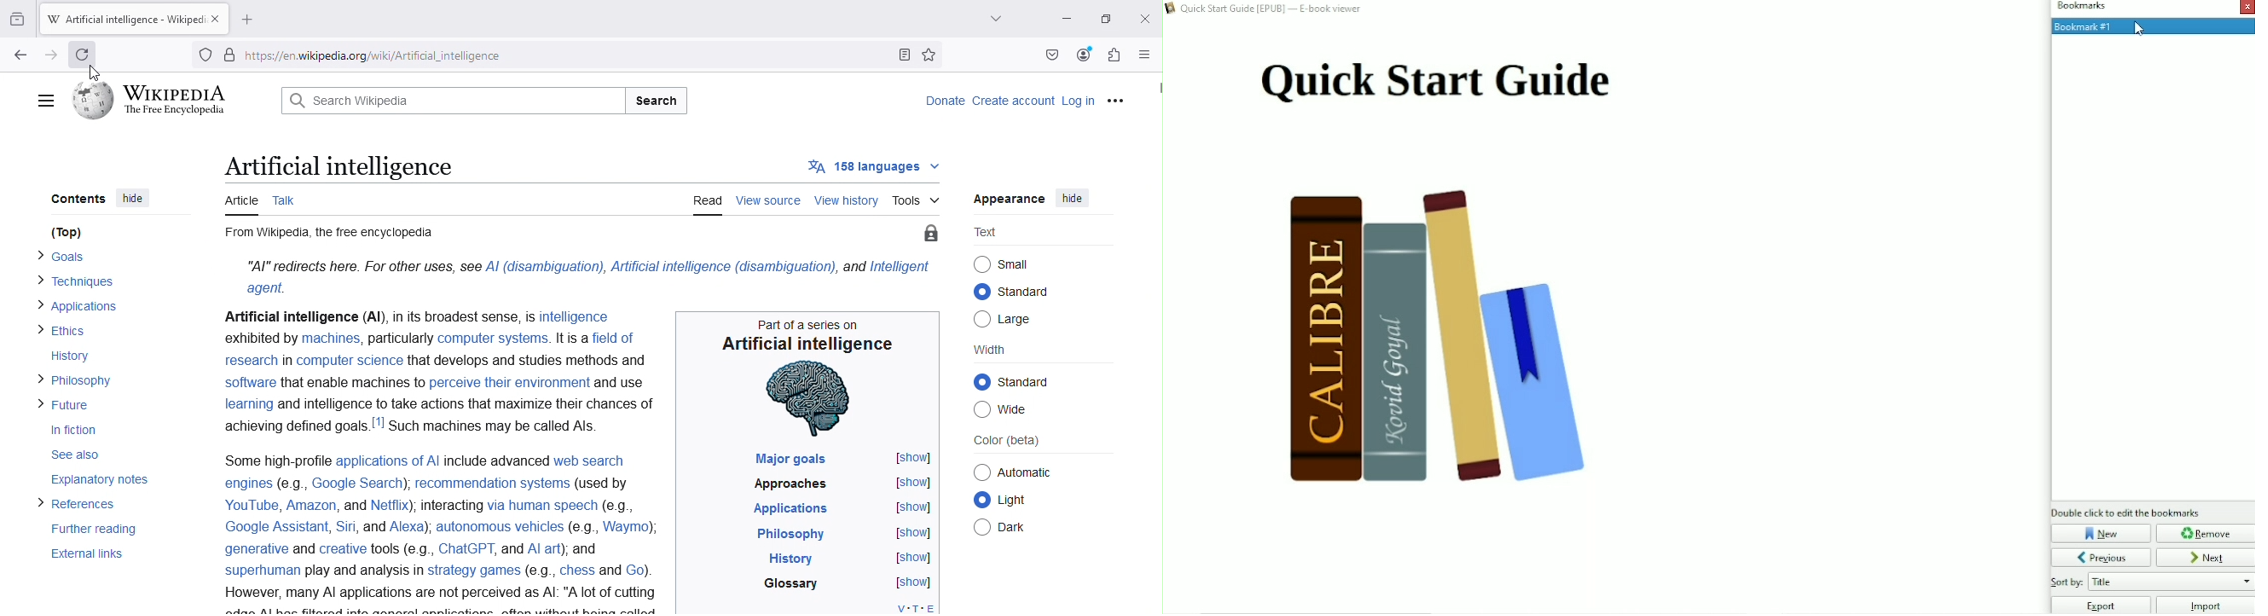  Describe the element at coordinates (1116, 100) in the screenshot. I see `More options` at that location.